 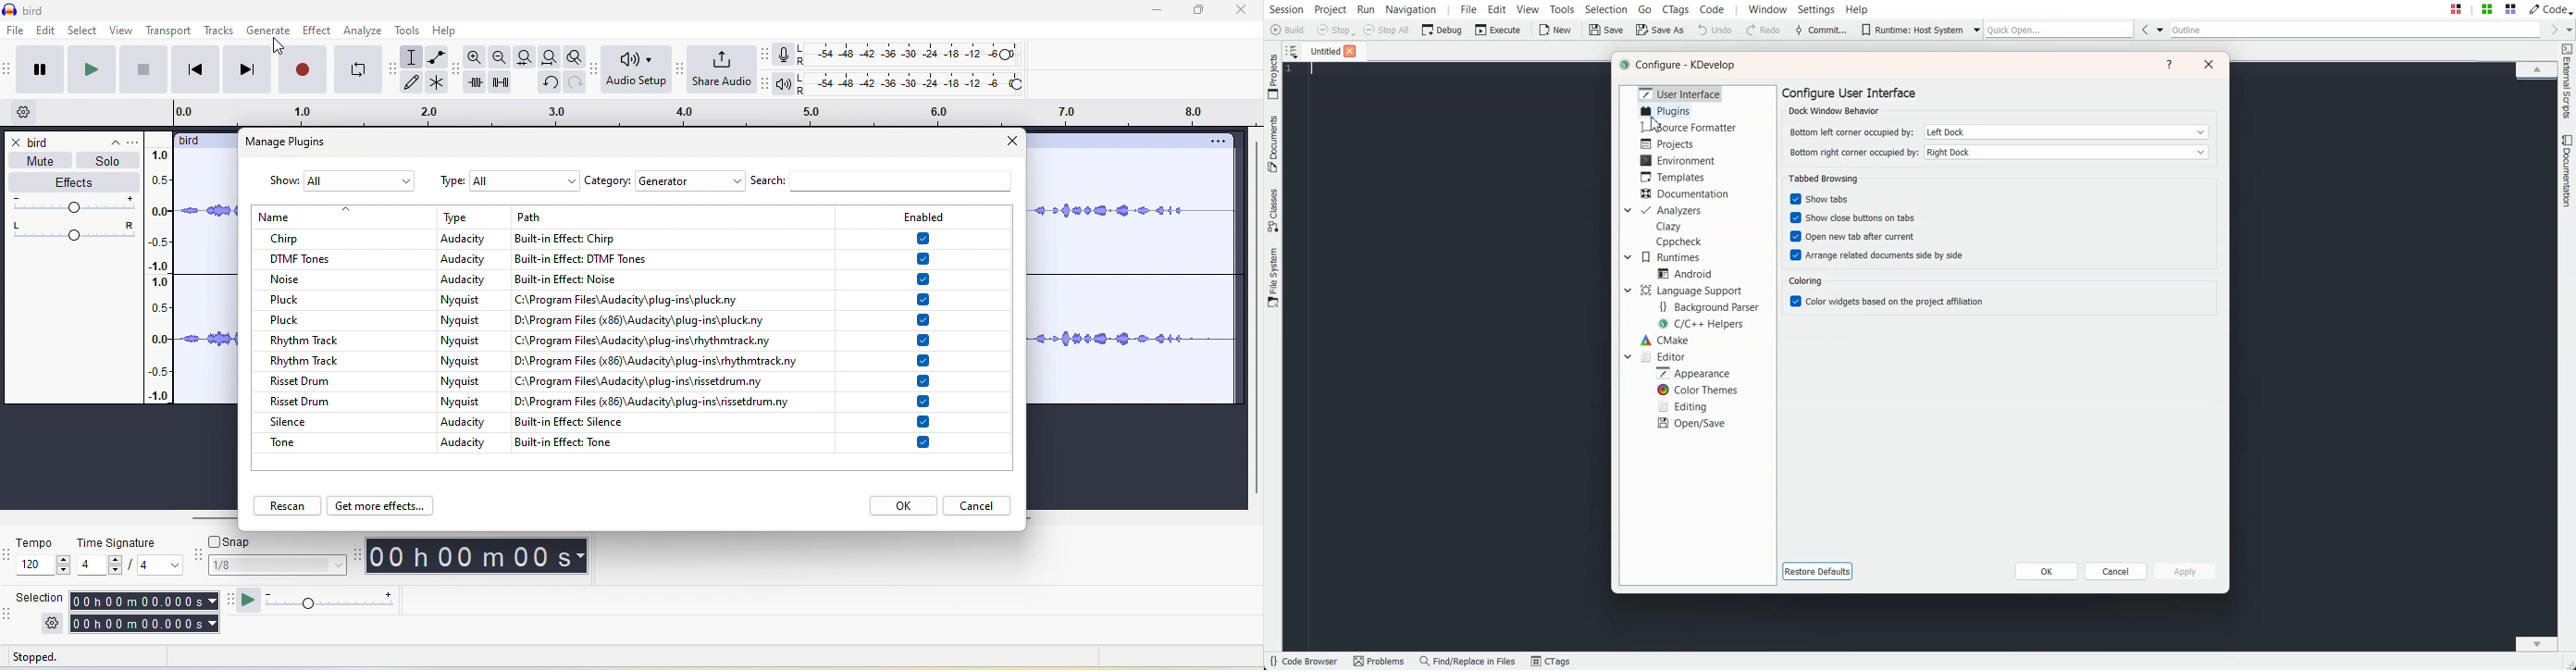 I want to click on enabled, so click(x=923, y=217).